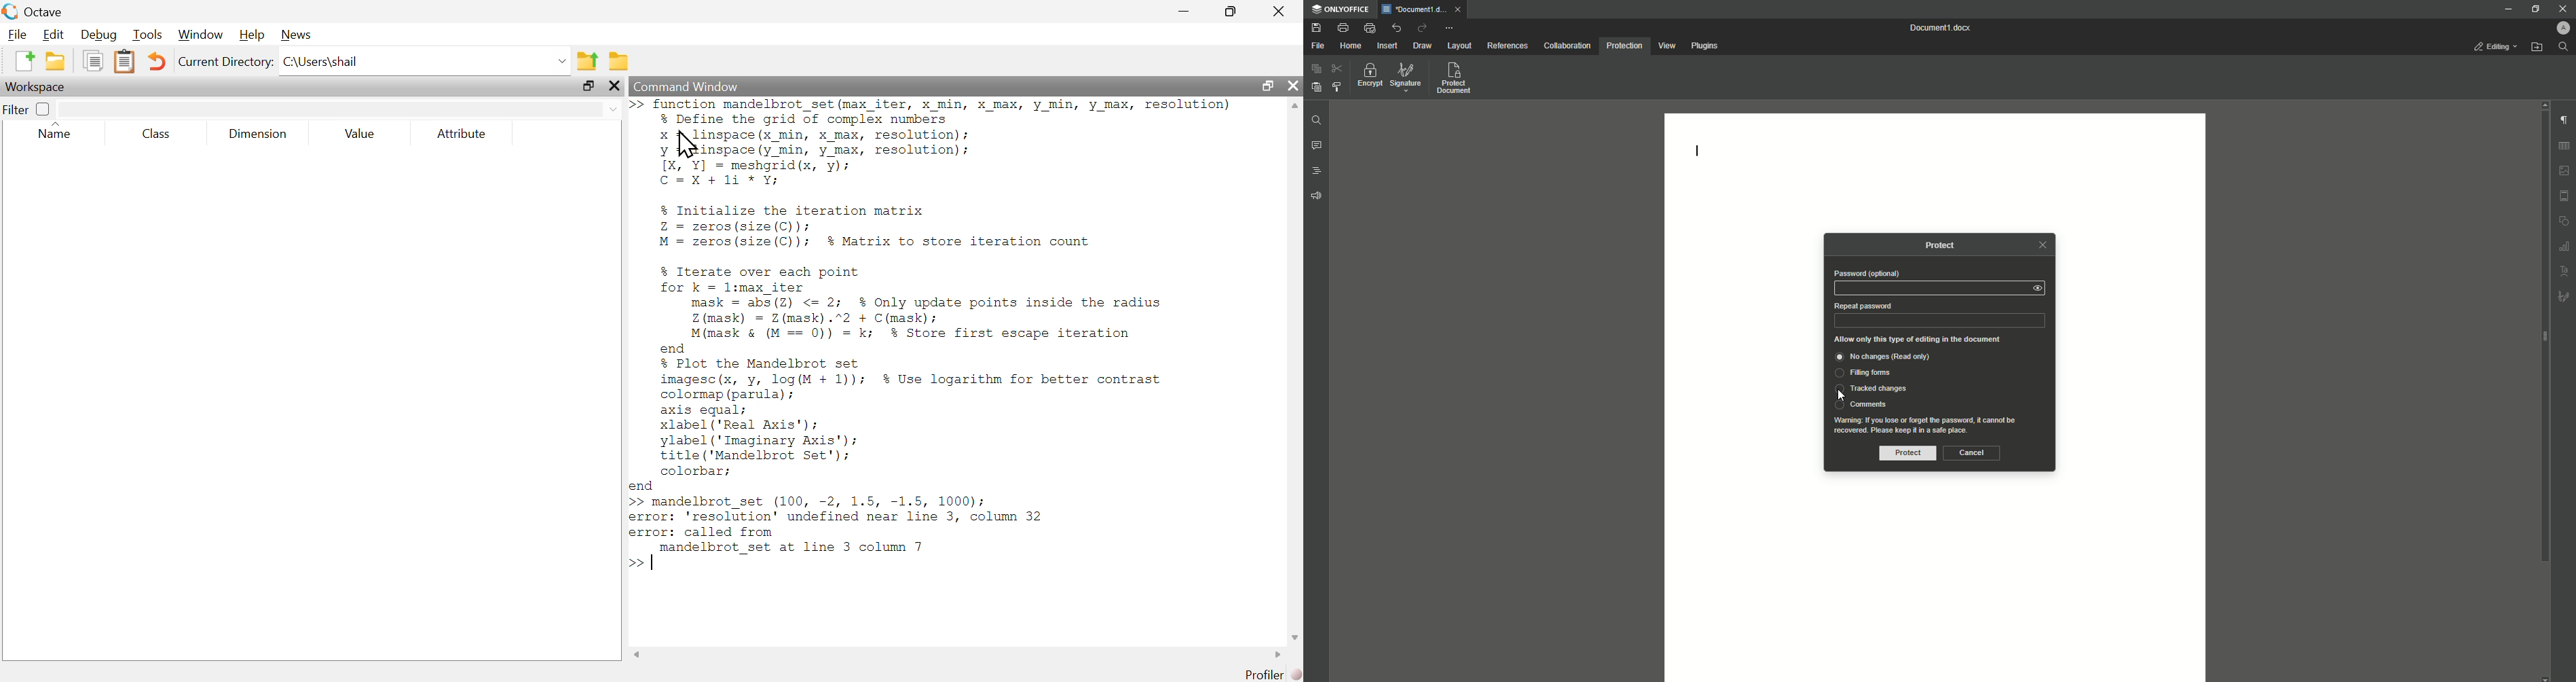 The width and height of the screenshot is (2576, 700). I want to click on Draw, so click(1423, 46).